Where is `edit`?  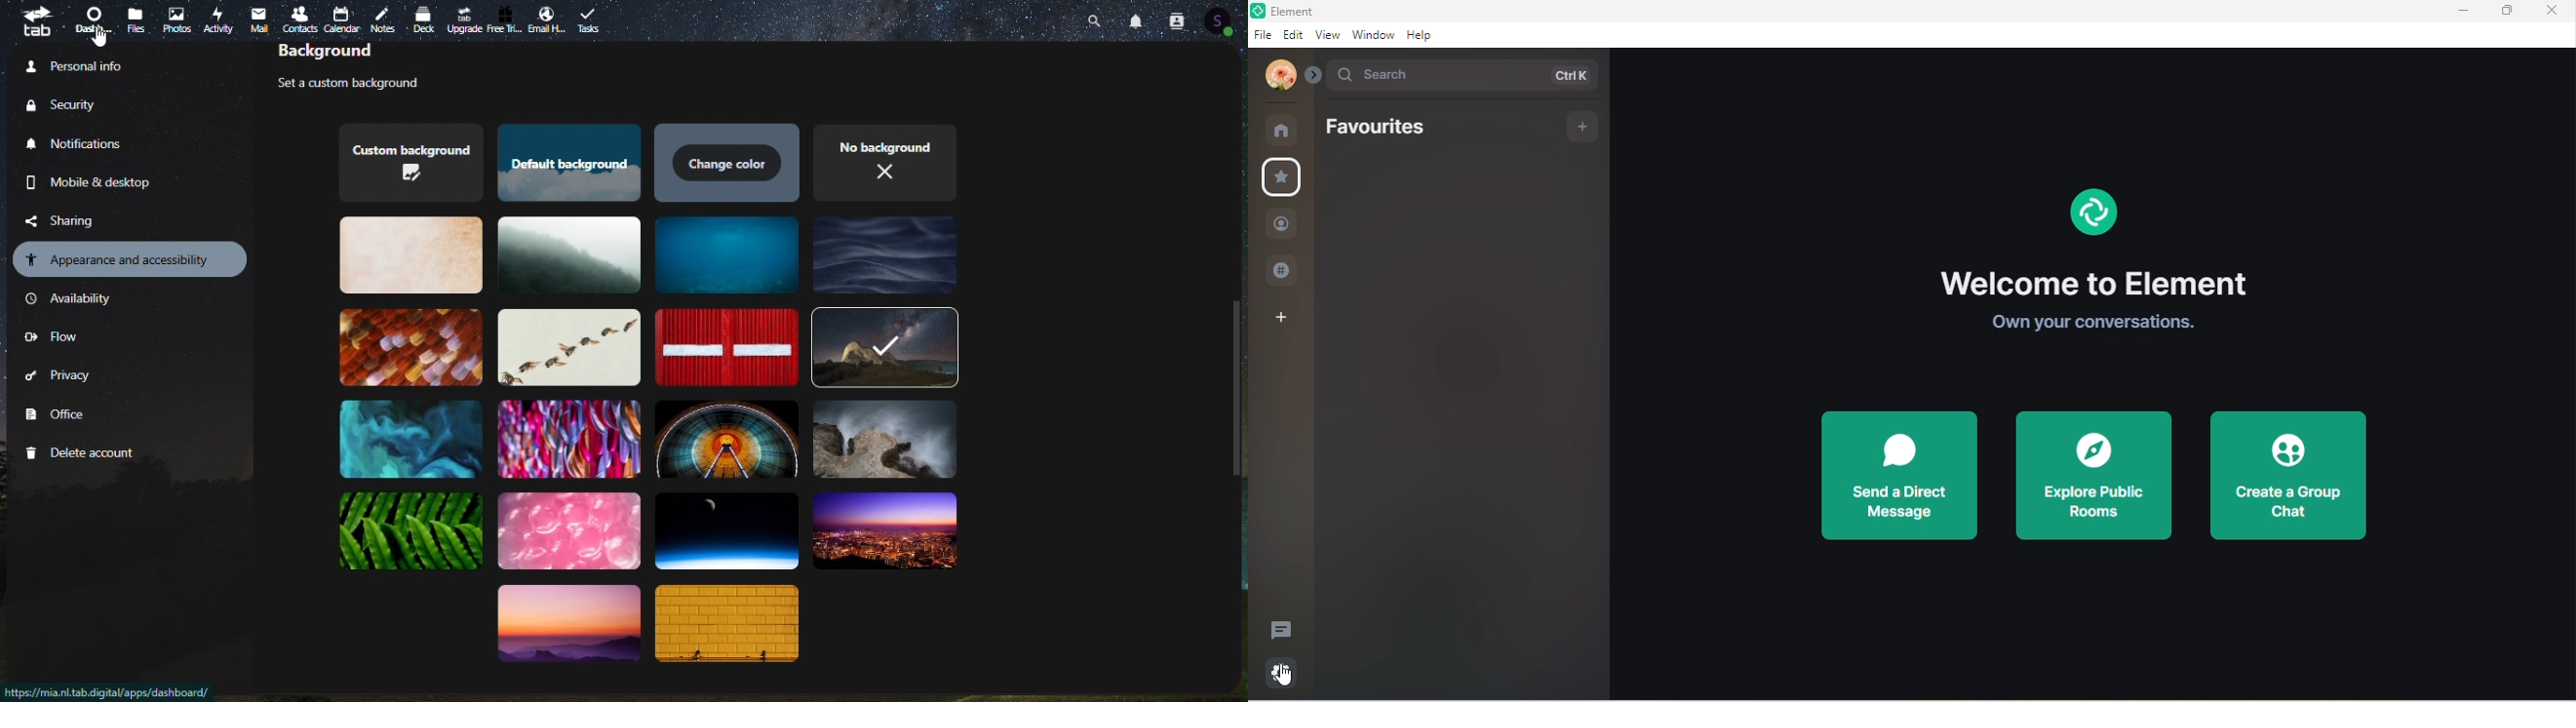
edit is located at coordinates (1293, 35).